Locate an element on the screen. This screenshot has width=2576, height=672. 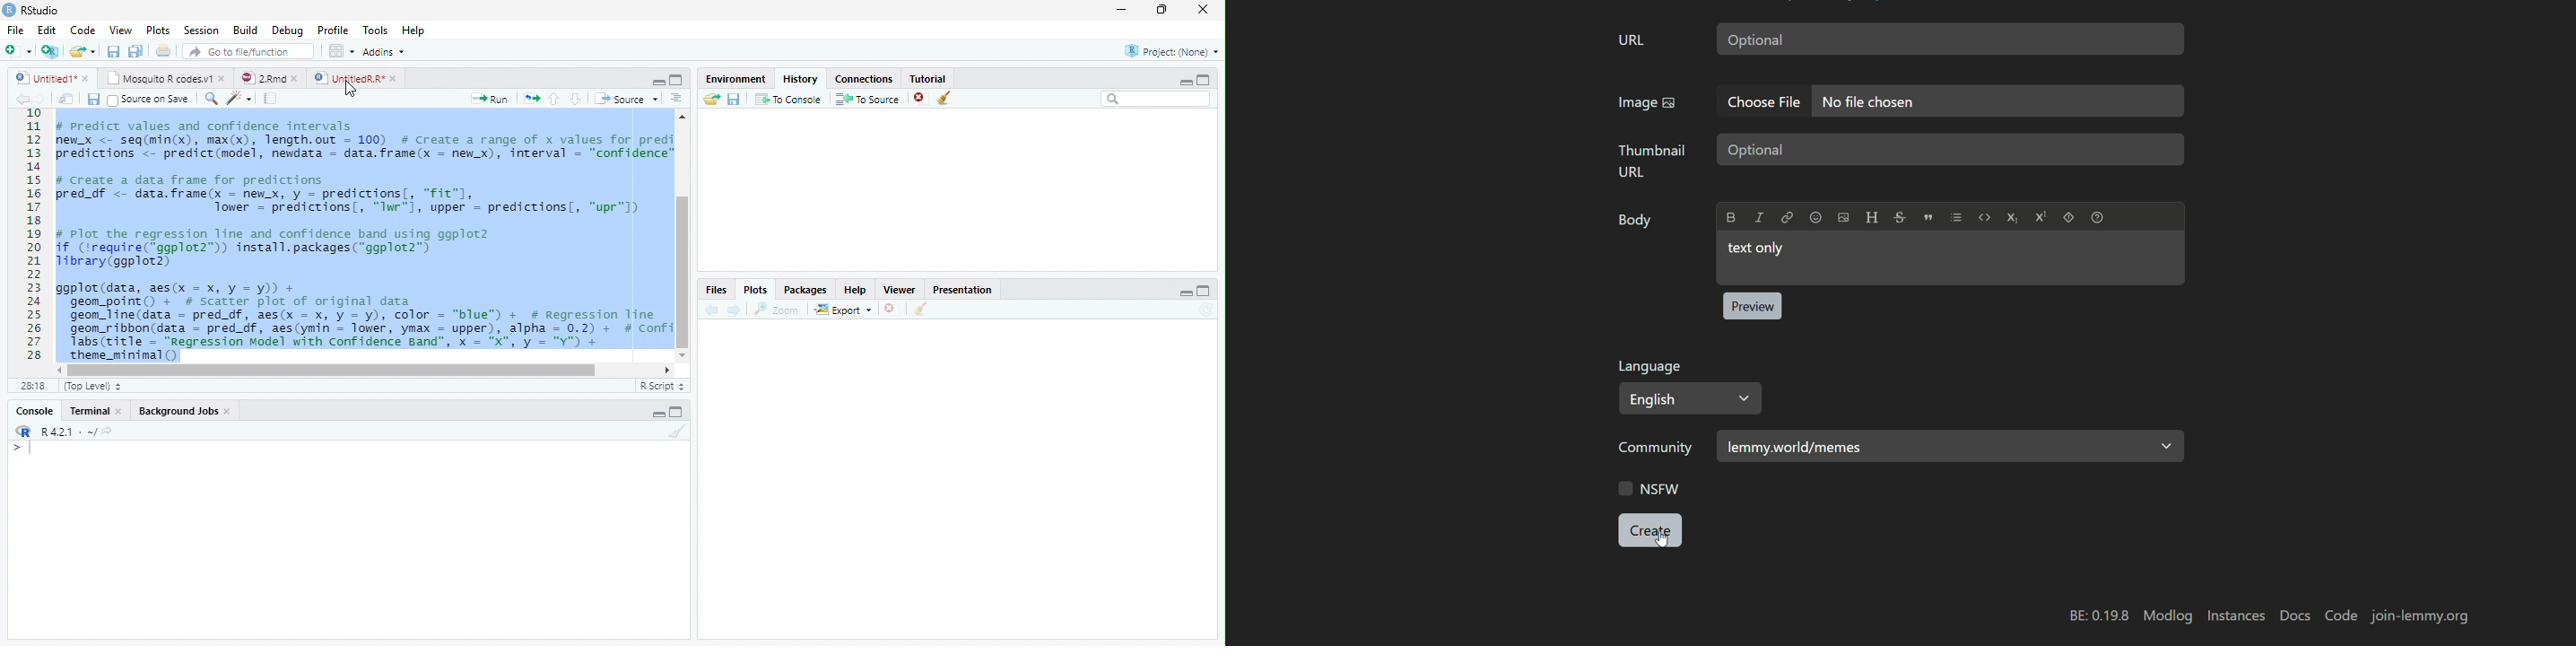
Maximize is located at coordinates (1205, 79).